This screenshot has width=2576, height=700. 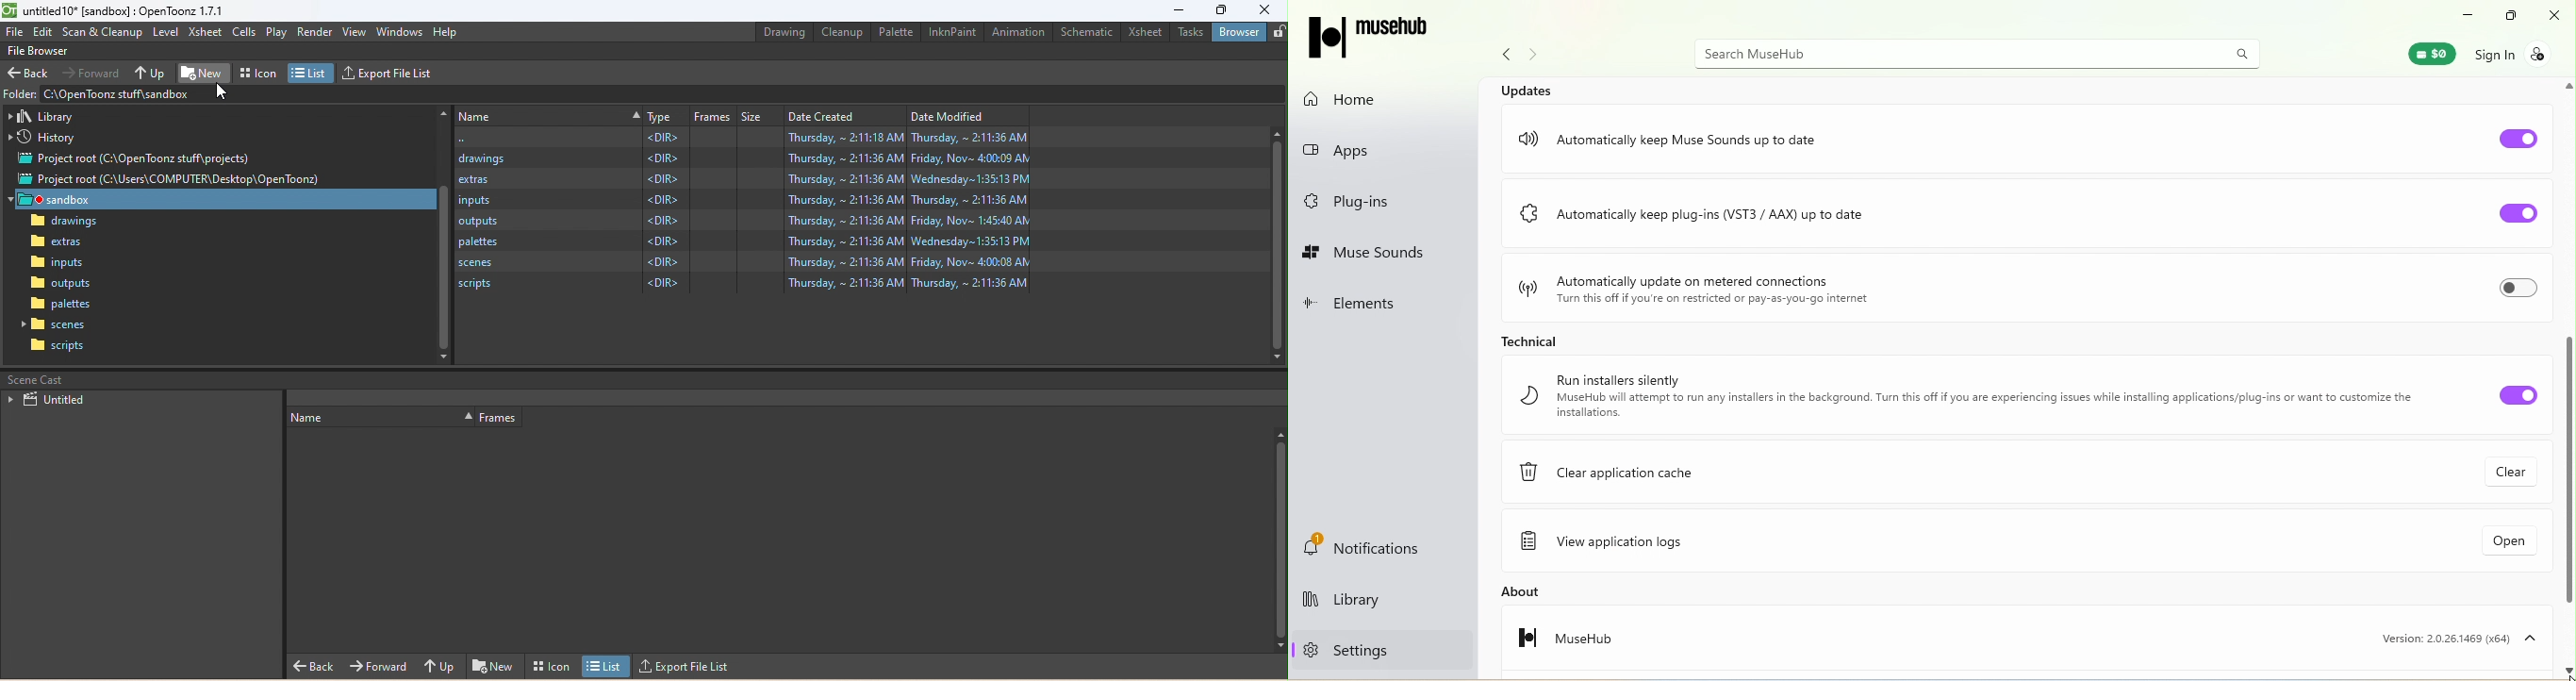 What do you see at coordinates (1980, 53) in the screenshot?
I see `Search MuseHub` at bounding box center [1980, 53].